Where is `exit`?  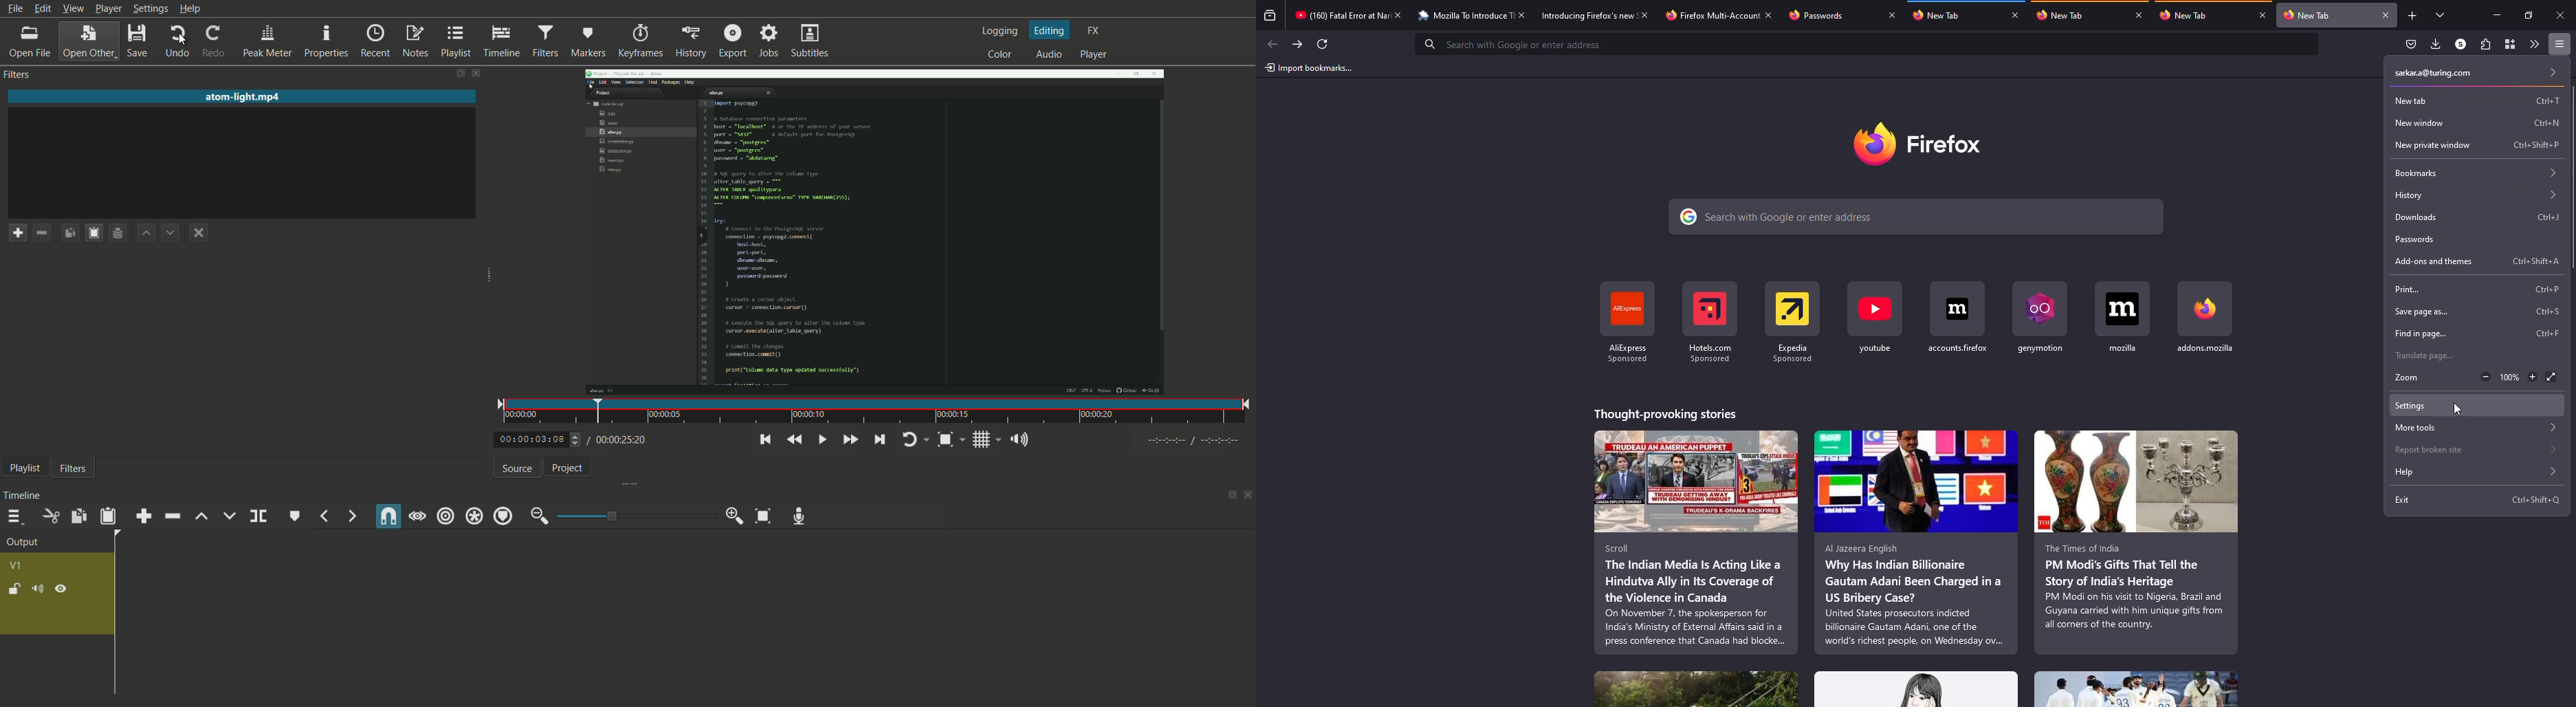
exit is located at coordinates (2478, 499).